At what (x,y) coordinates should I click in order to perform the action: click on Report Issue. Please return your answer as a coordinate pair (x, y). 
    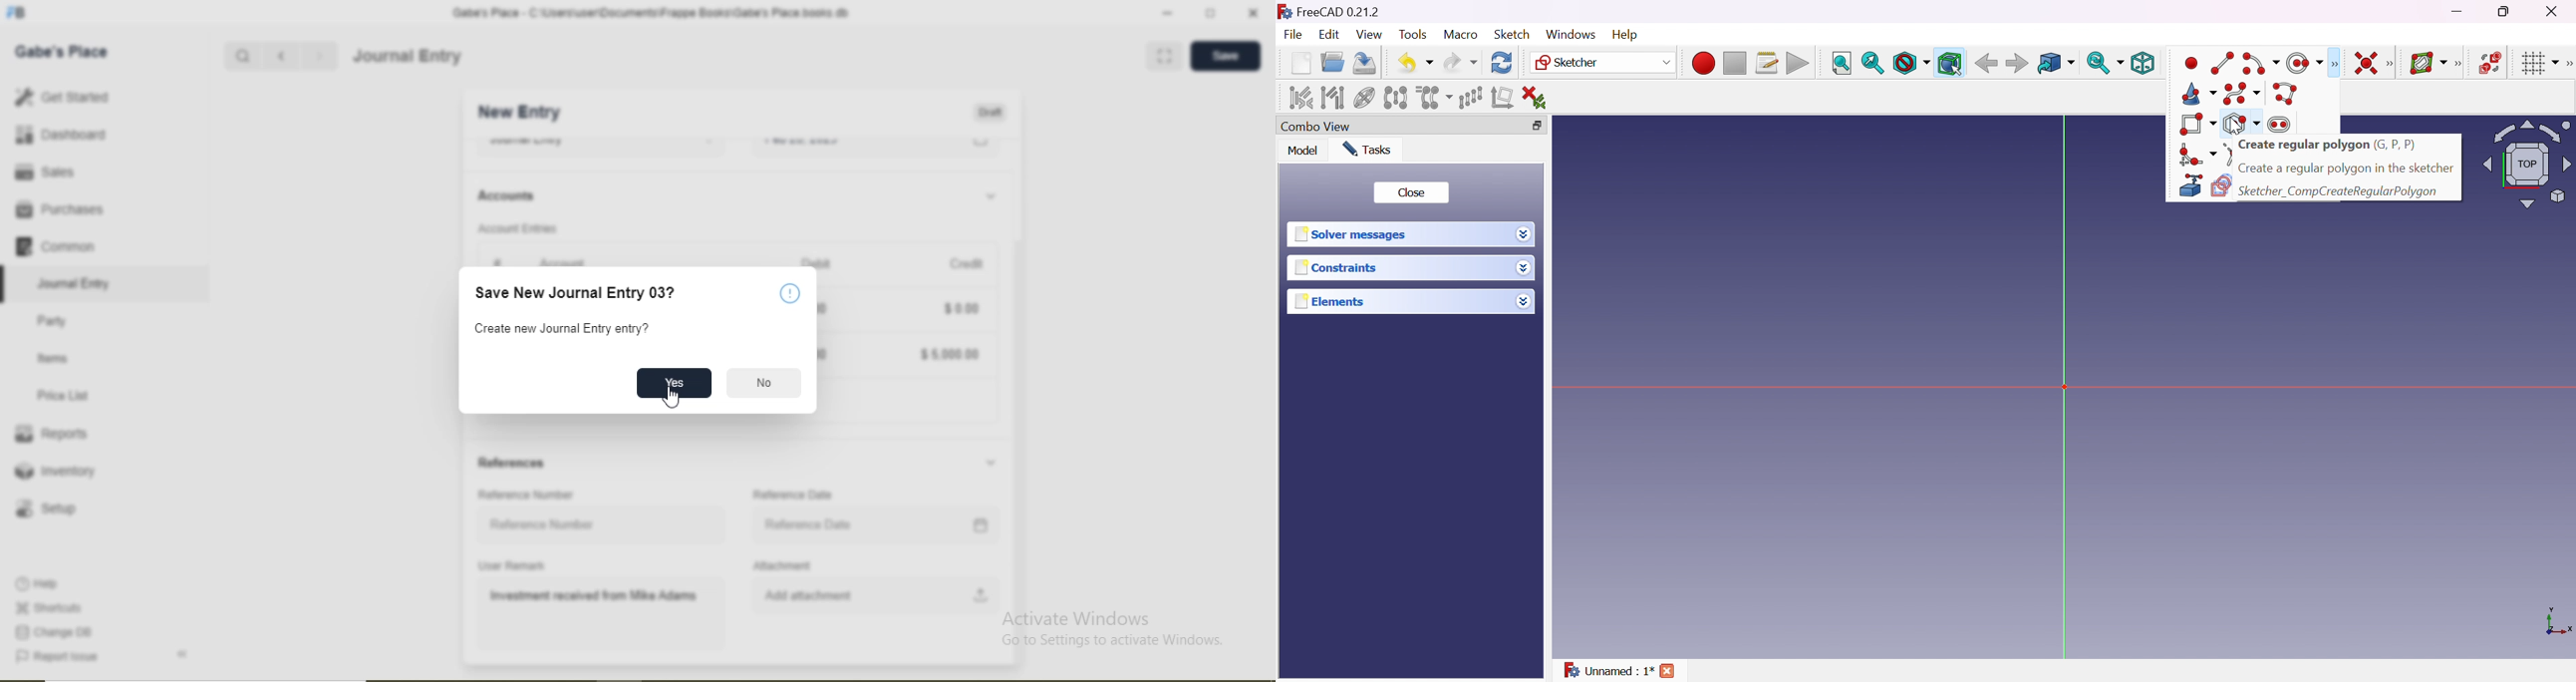
    Looking at the image, I should click on (56, 657).